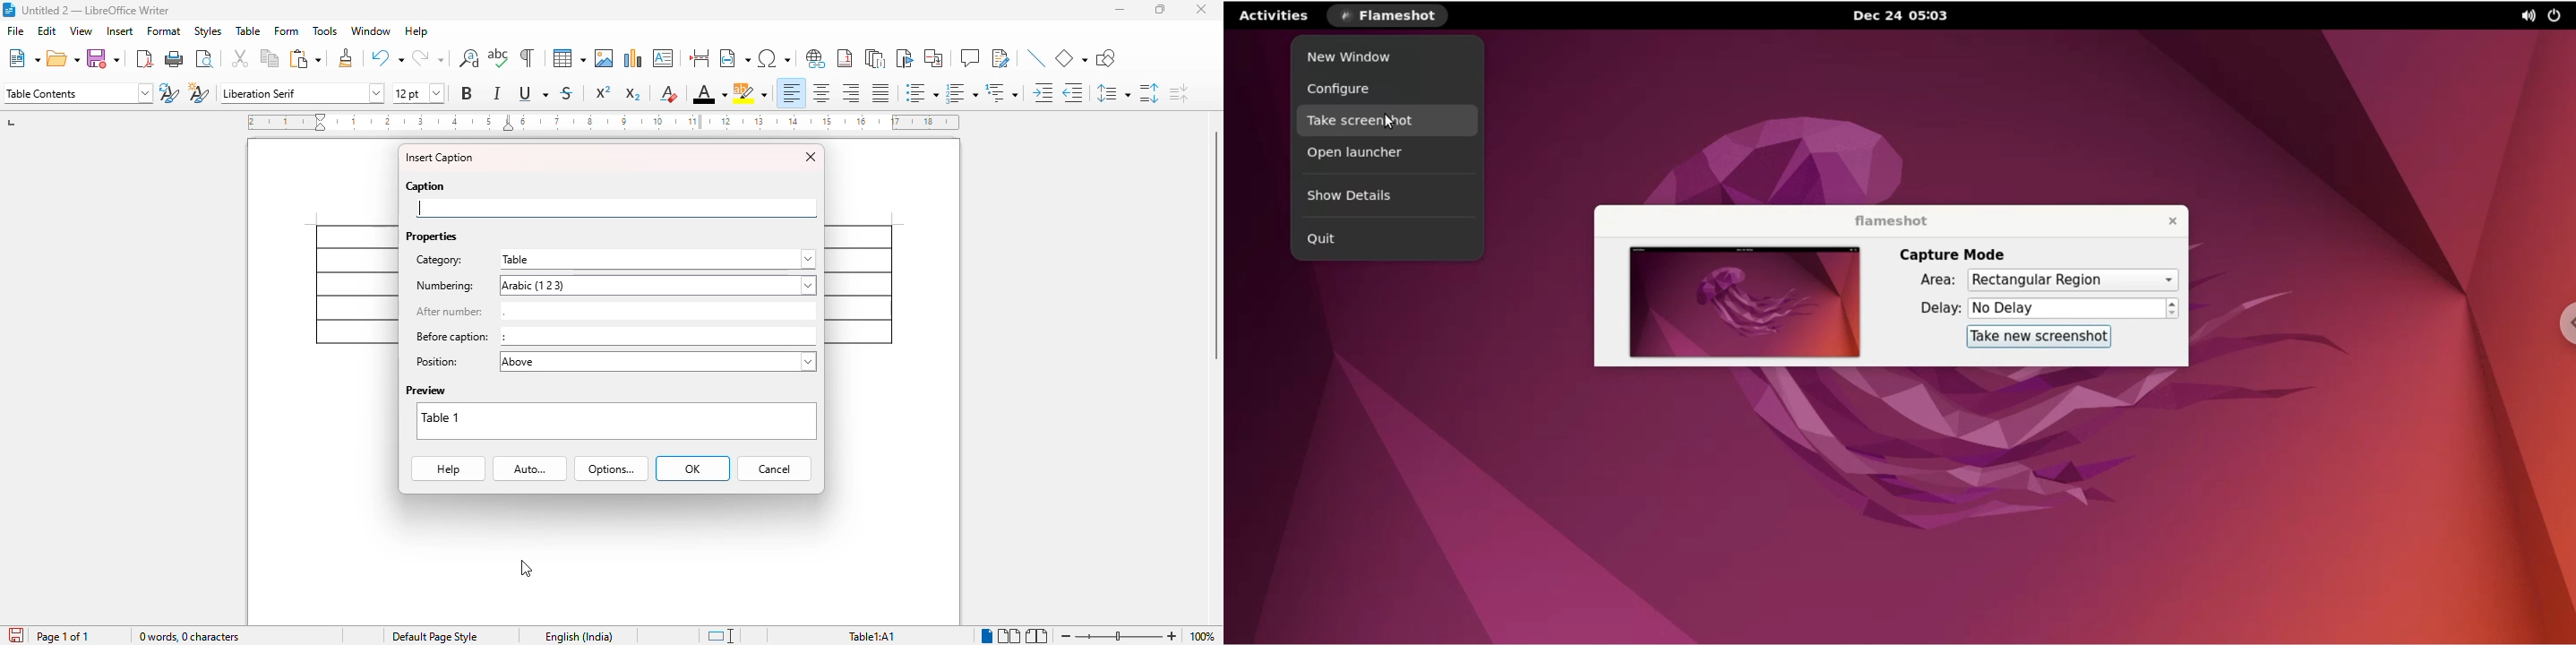 The height and width of the screenshot is (672, 2576). I want to click on insert hyperlink, so click(815, 58).